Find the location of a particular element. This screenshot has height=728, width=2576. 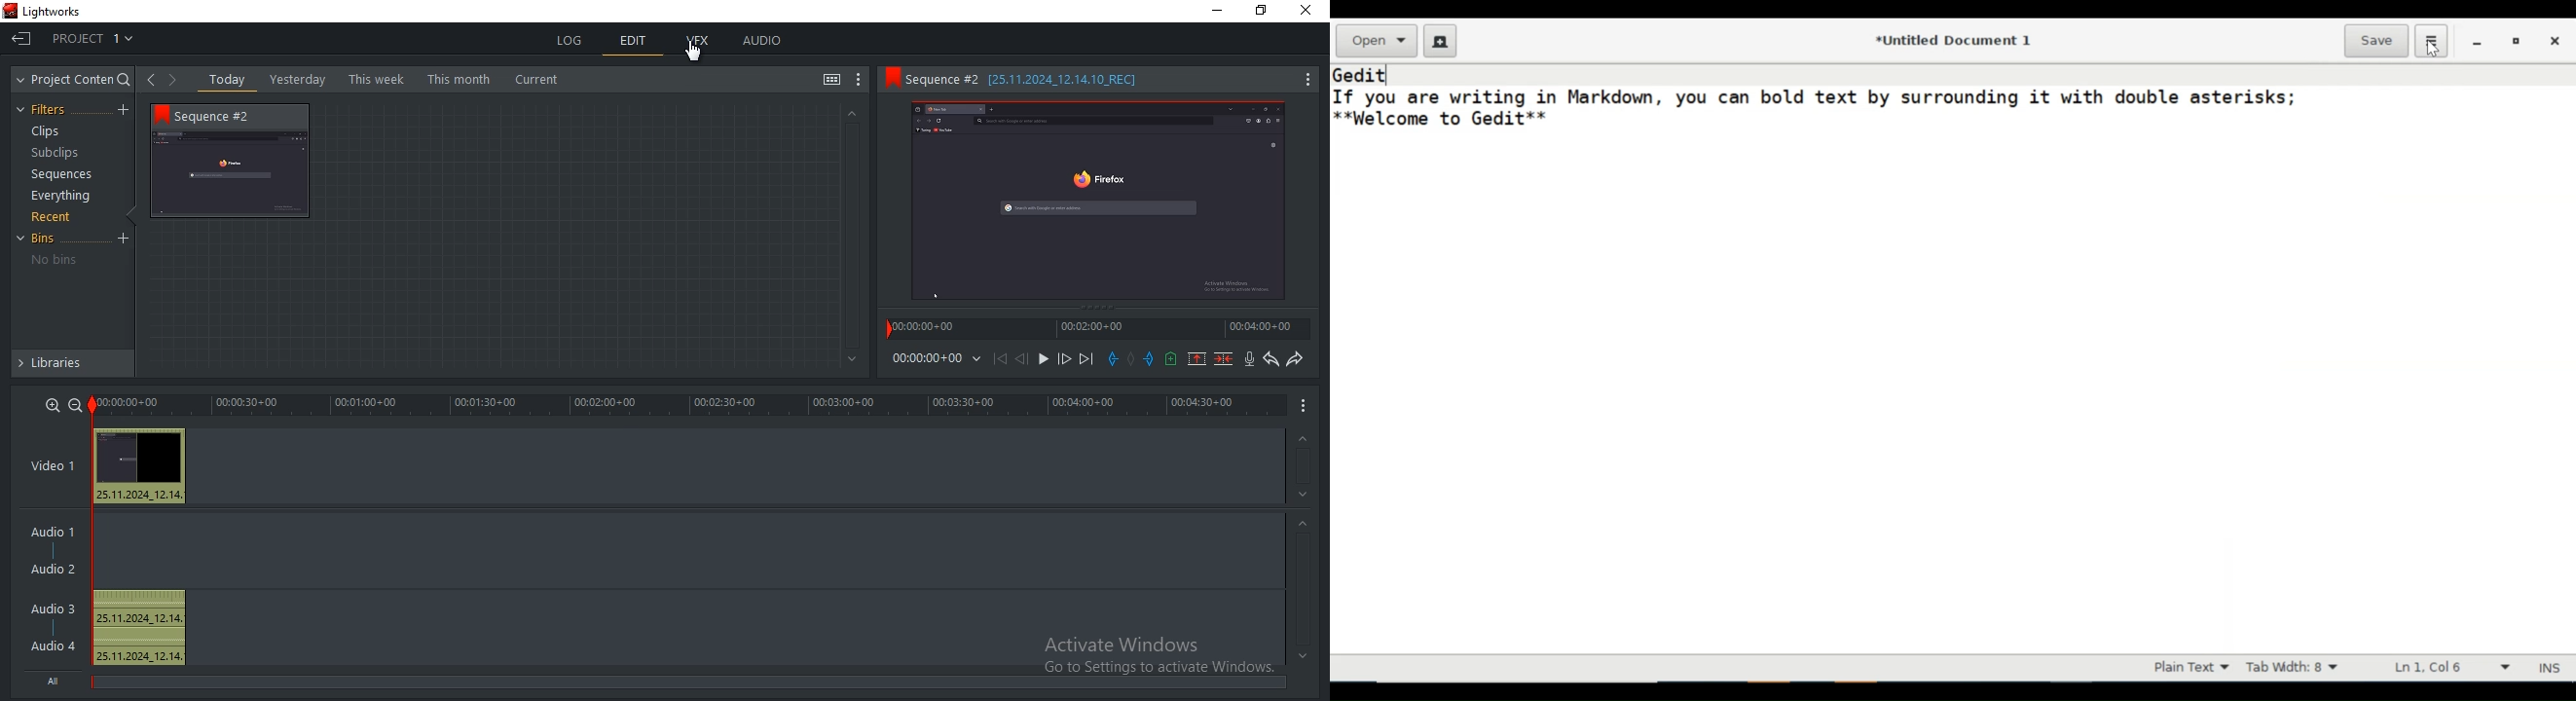

Save is located at coordinates (2375, 40).